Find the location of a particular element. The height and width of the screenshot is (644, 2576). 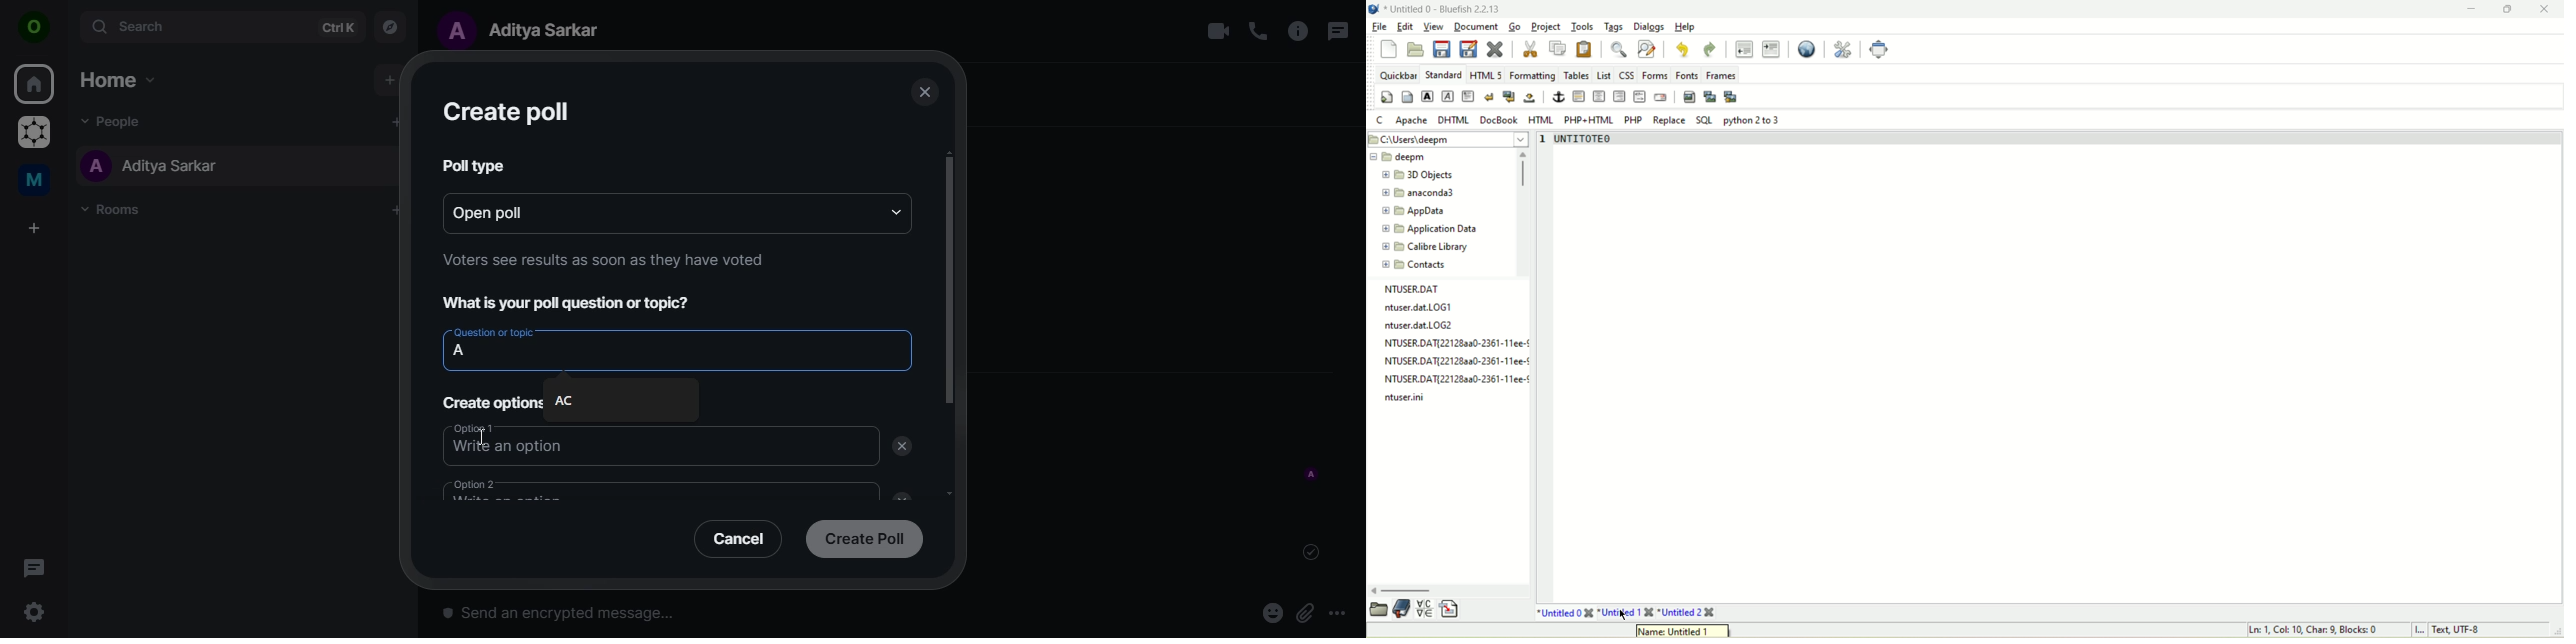

log is located at coordinates (1459, 379).